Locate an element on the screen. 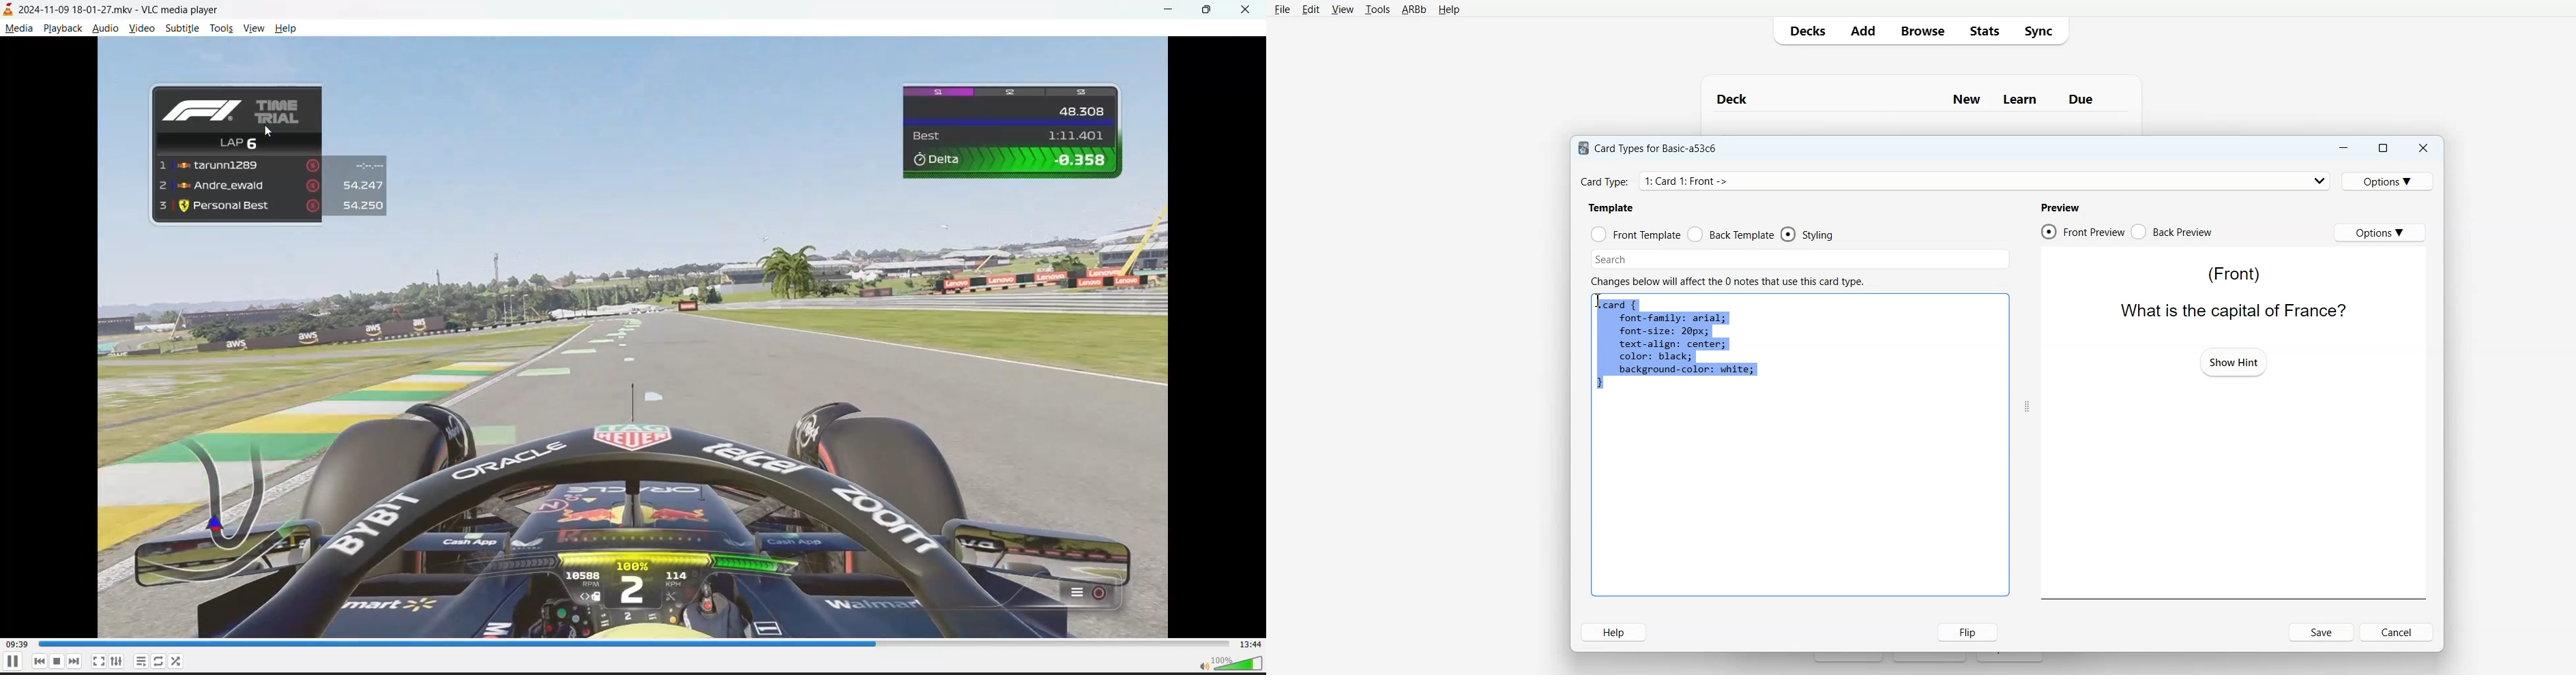 The height and width of the screenshot is (700, 2576). volume is located at coordinates (1231, 662).